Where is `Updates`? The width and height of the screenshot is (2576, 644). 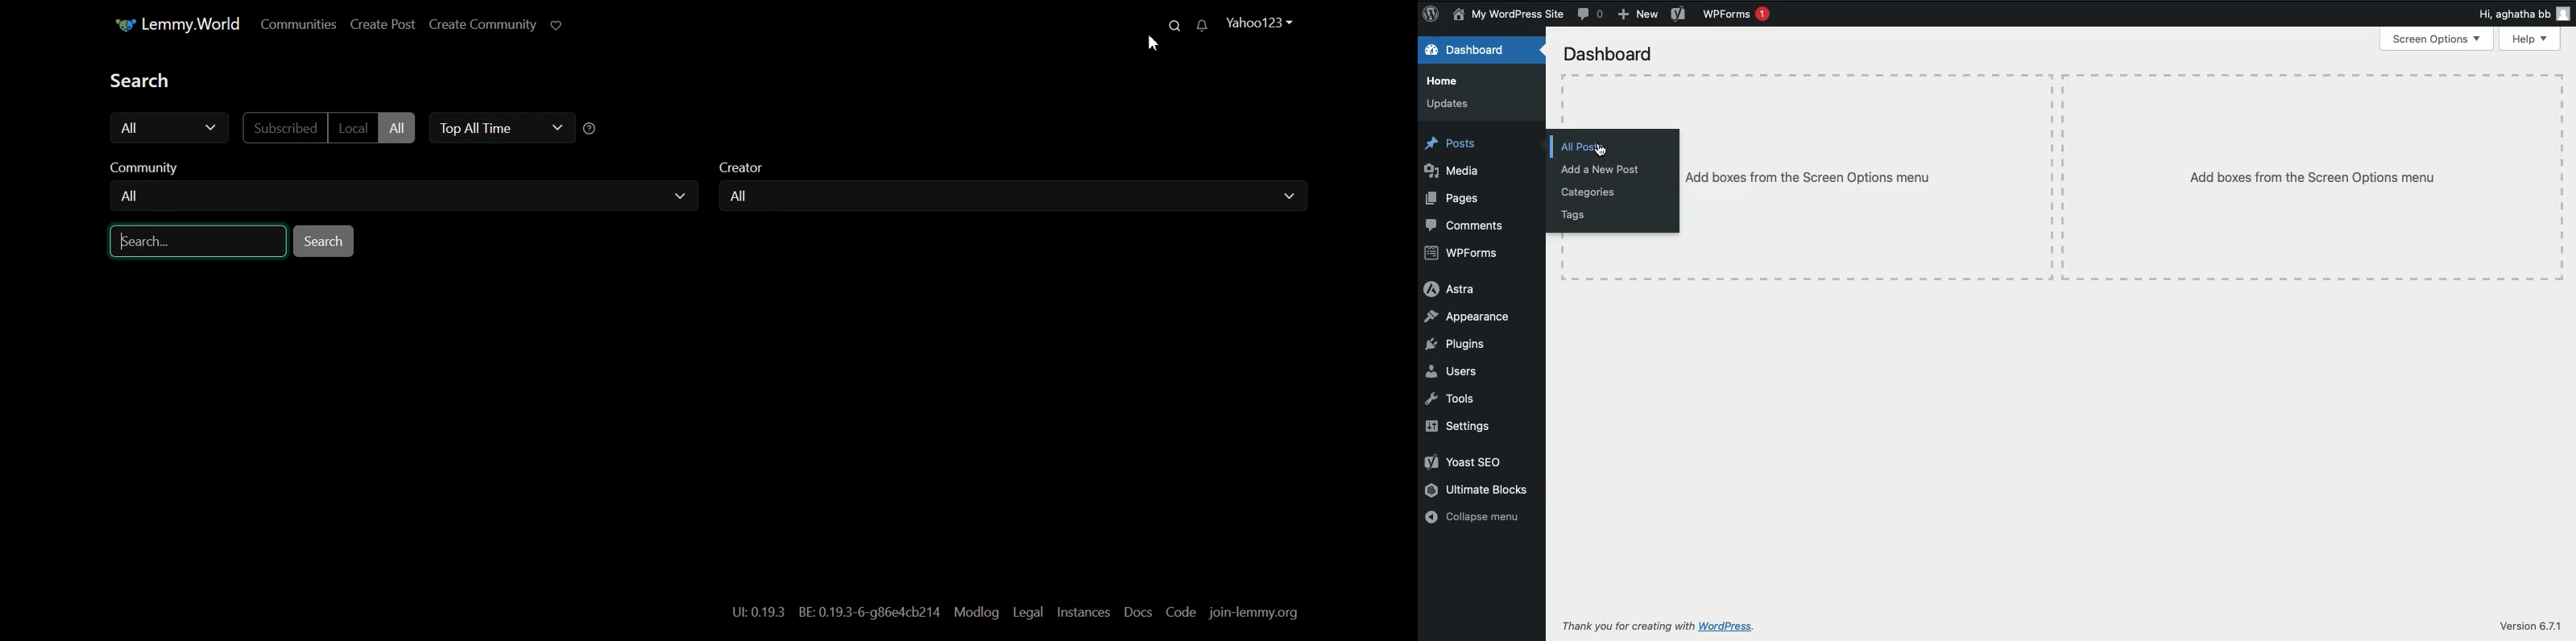 Updates is located at coordinates (1449, 104).